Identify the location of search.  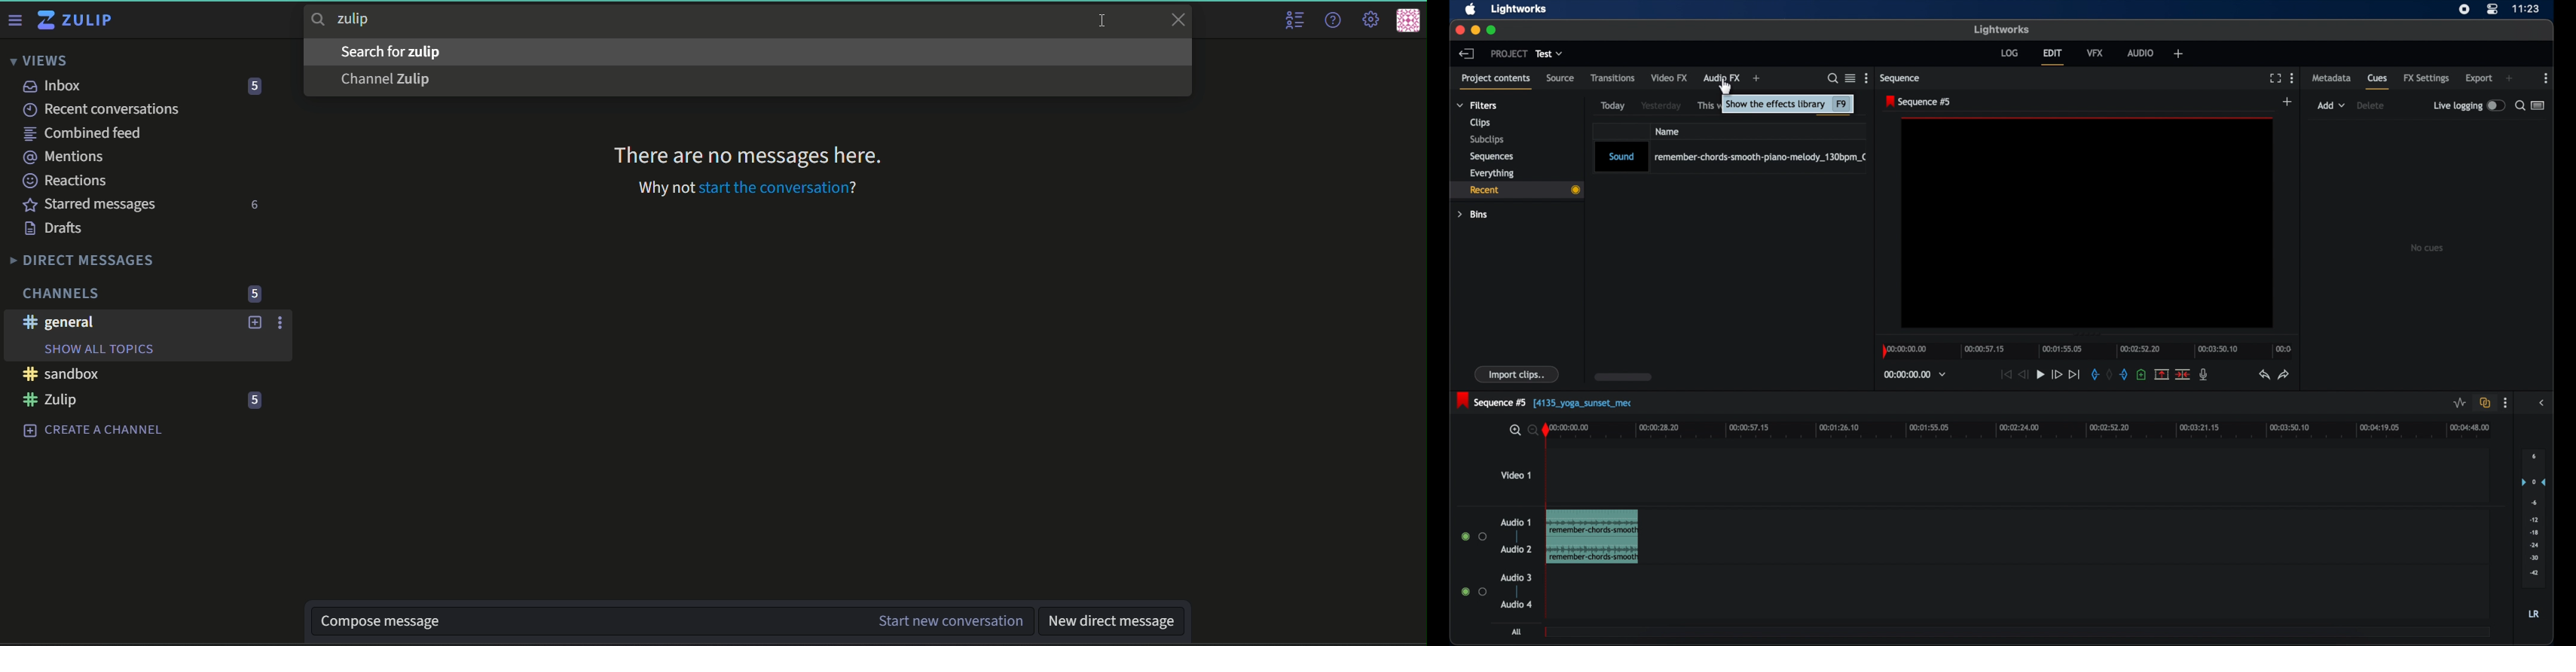
(1833, 78).